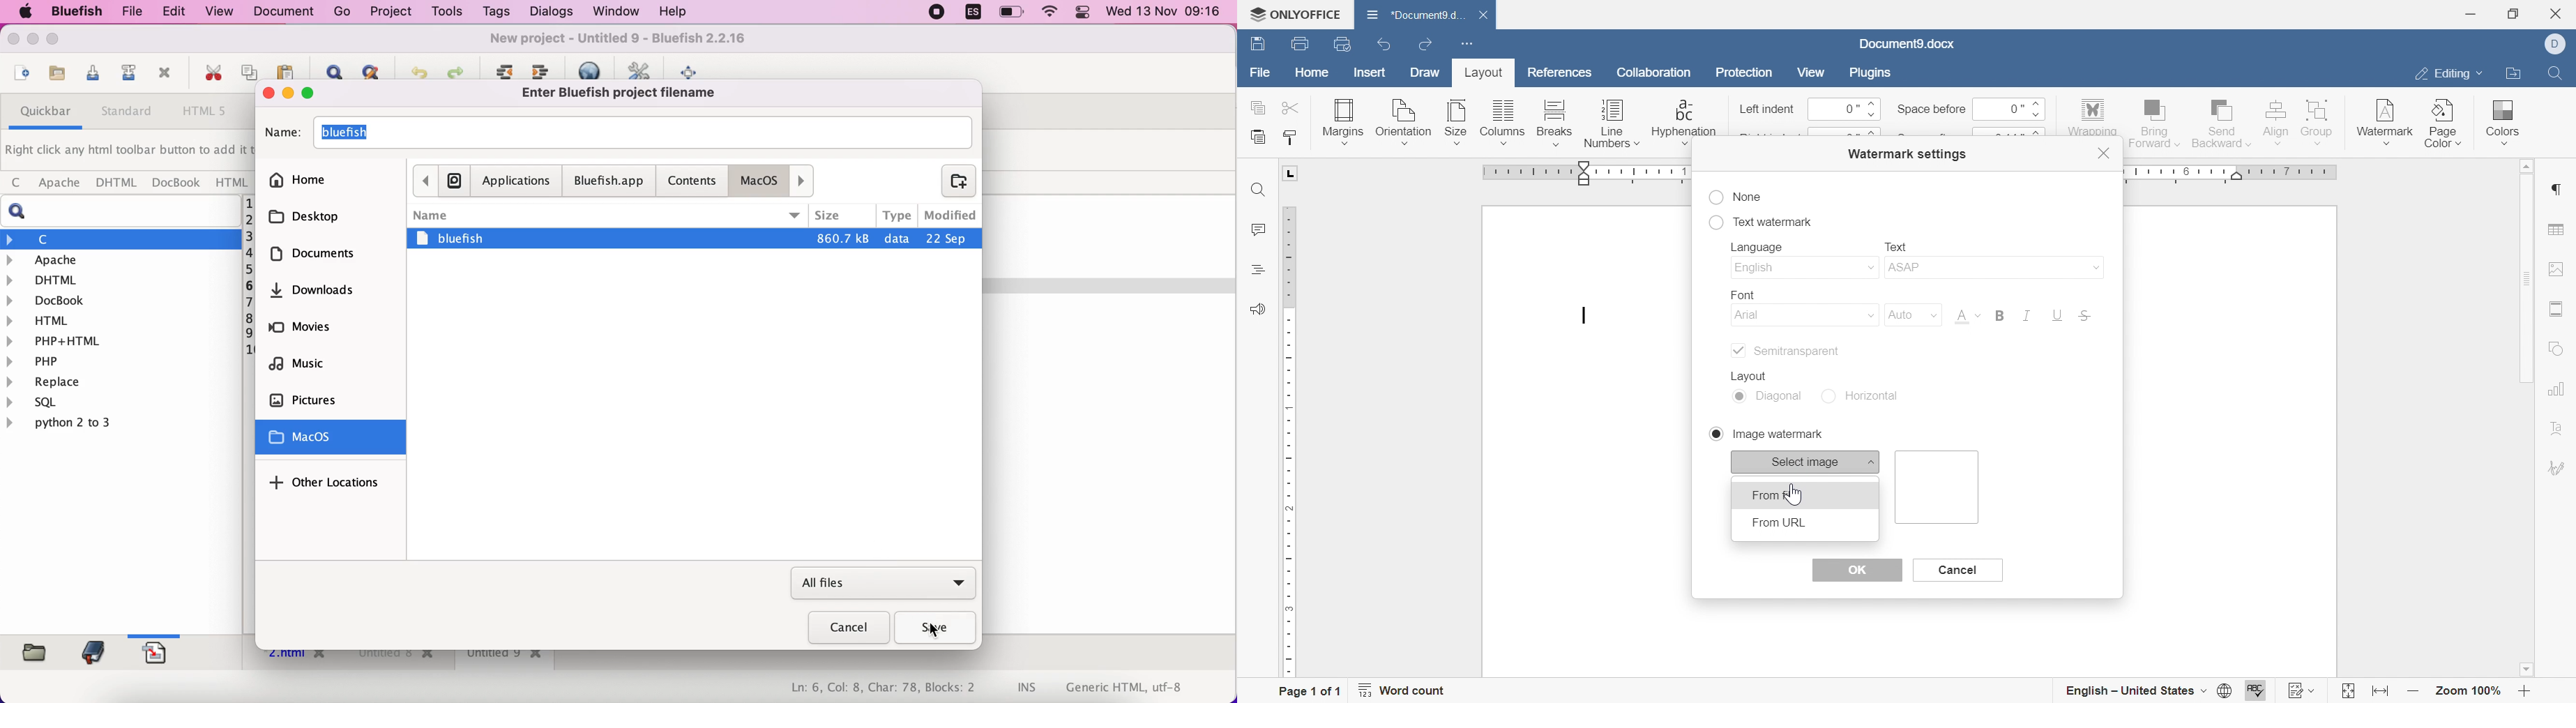 This screenshot has width=2576, height=728. What do you see at coordinates (1342, 121) in the screenshot?
I see `margins` at bounding box center [1342, 121].